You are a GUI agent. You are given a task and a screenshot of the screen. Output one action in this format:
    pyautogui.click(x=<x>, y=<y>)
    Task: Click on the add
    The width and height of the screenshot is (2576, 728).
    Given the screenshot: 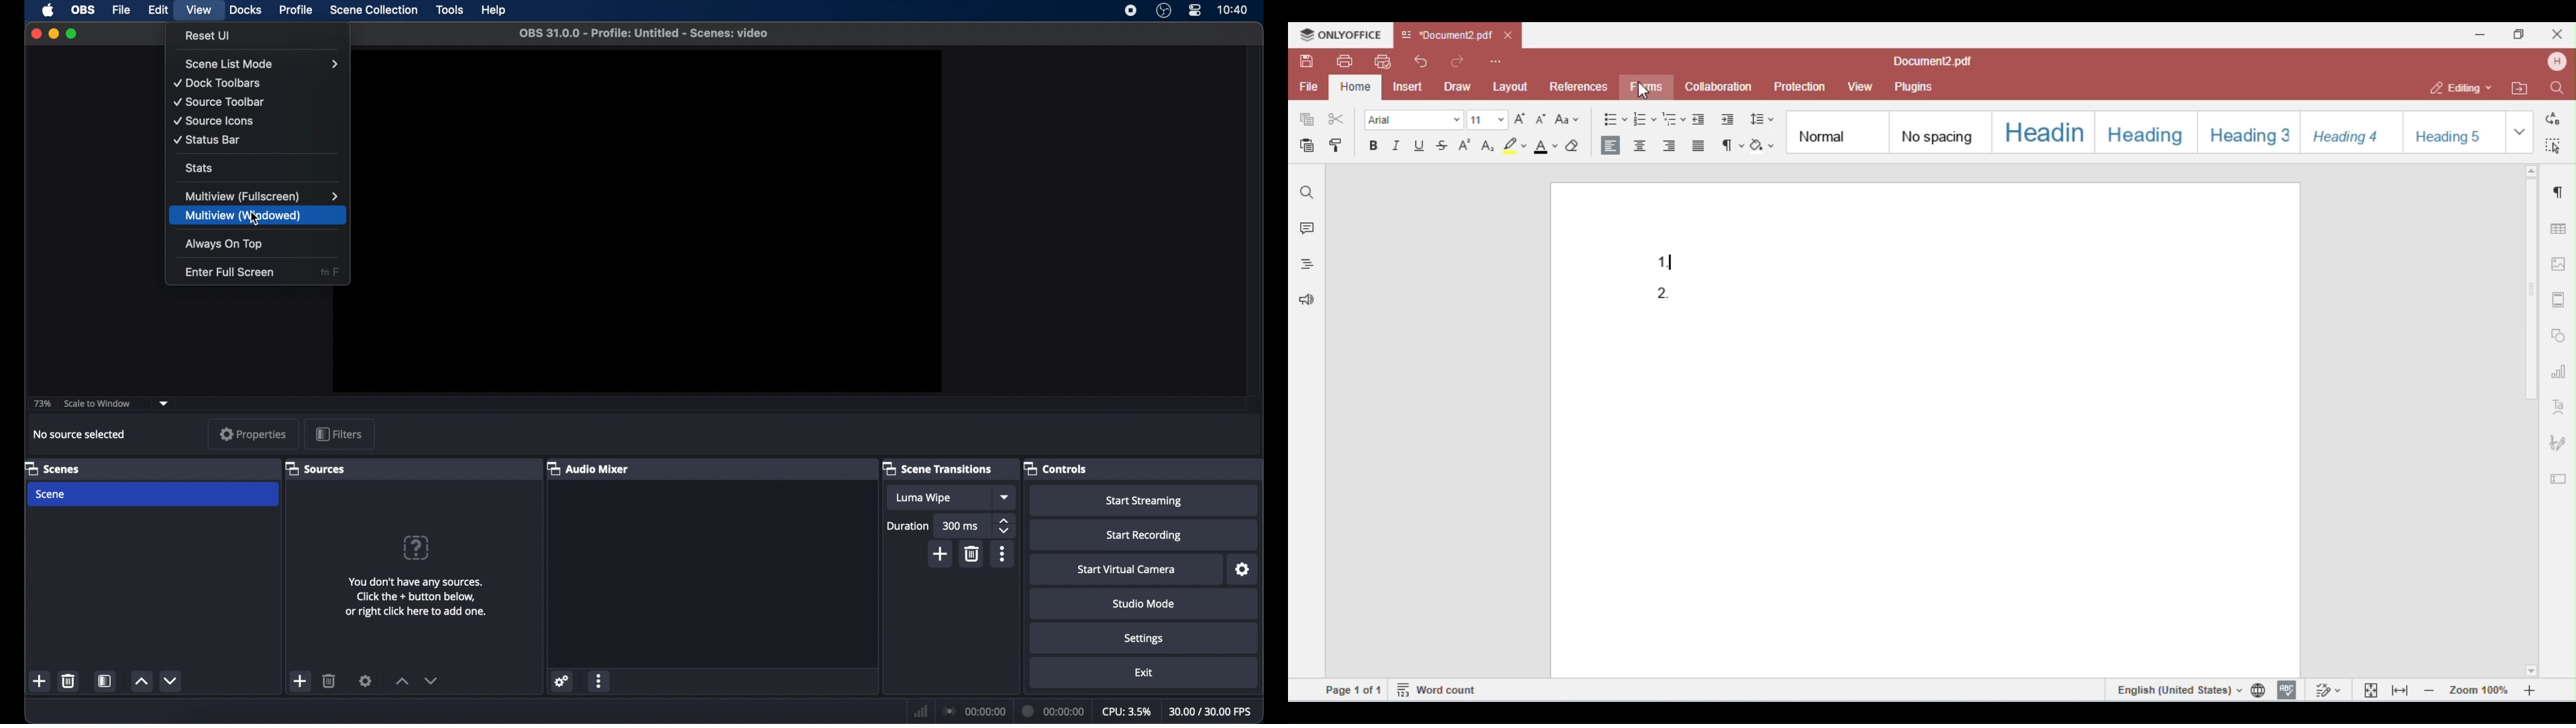 What is the action you would take?
    pyautogui.click(x=301, y=681)
    